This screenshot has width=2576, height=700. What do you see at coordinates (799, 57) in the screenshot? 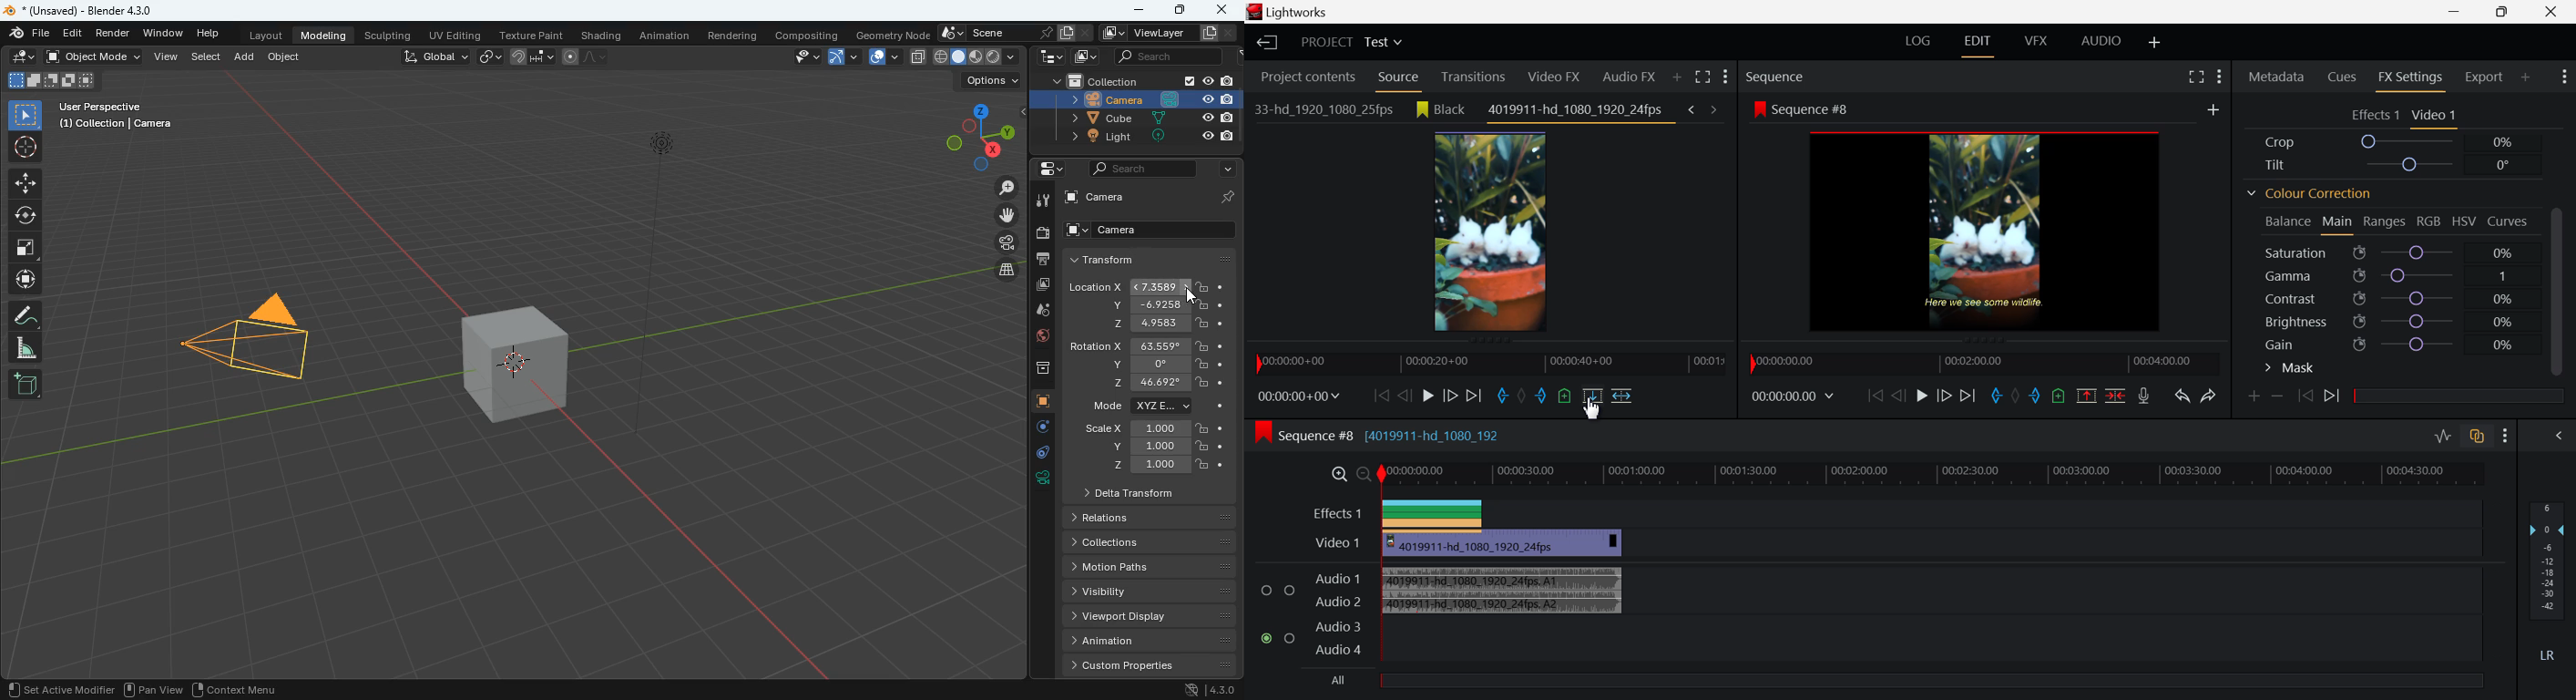
I see `view` at bounding box center [799, 57].